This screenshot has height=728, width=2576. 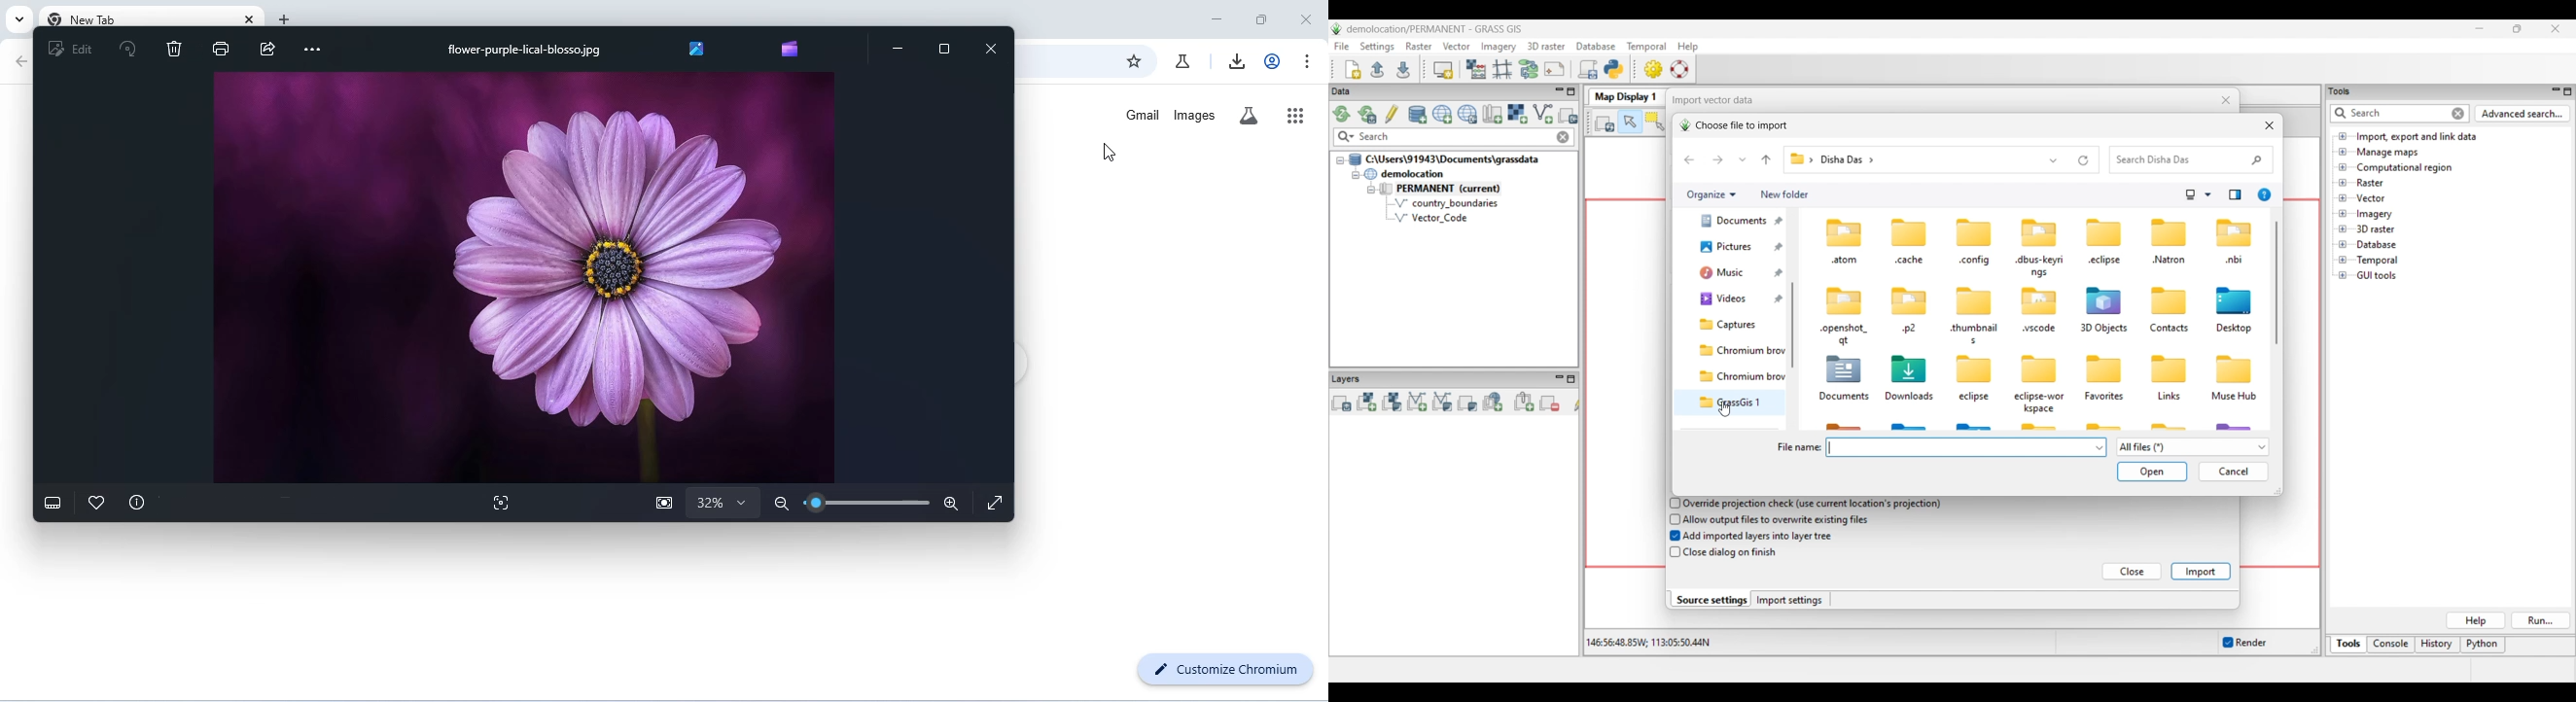 I want to click on Click to open Manage maps, so click(x=2343, y=151).